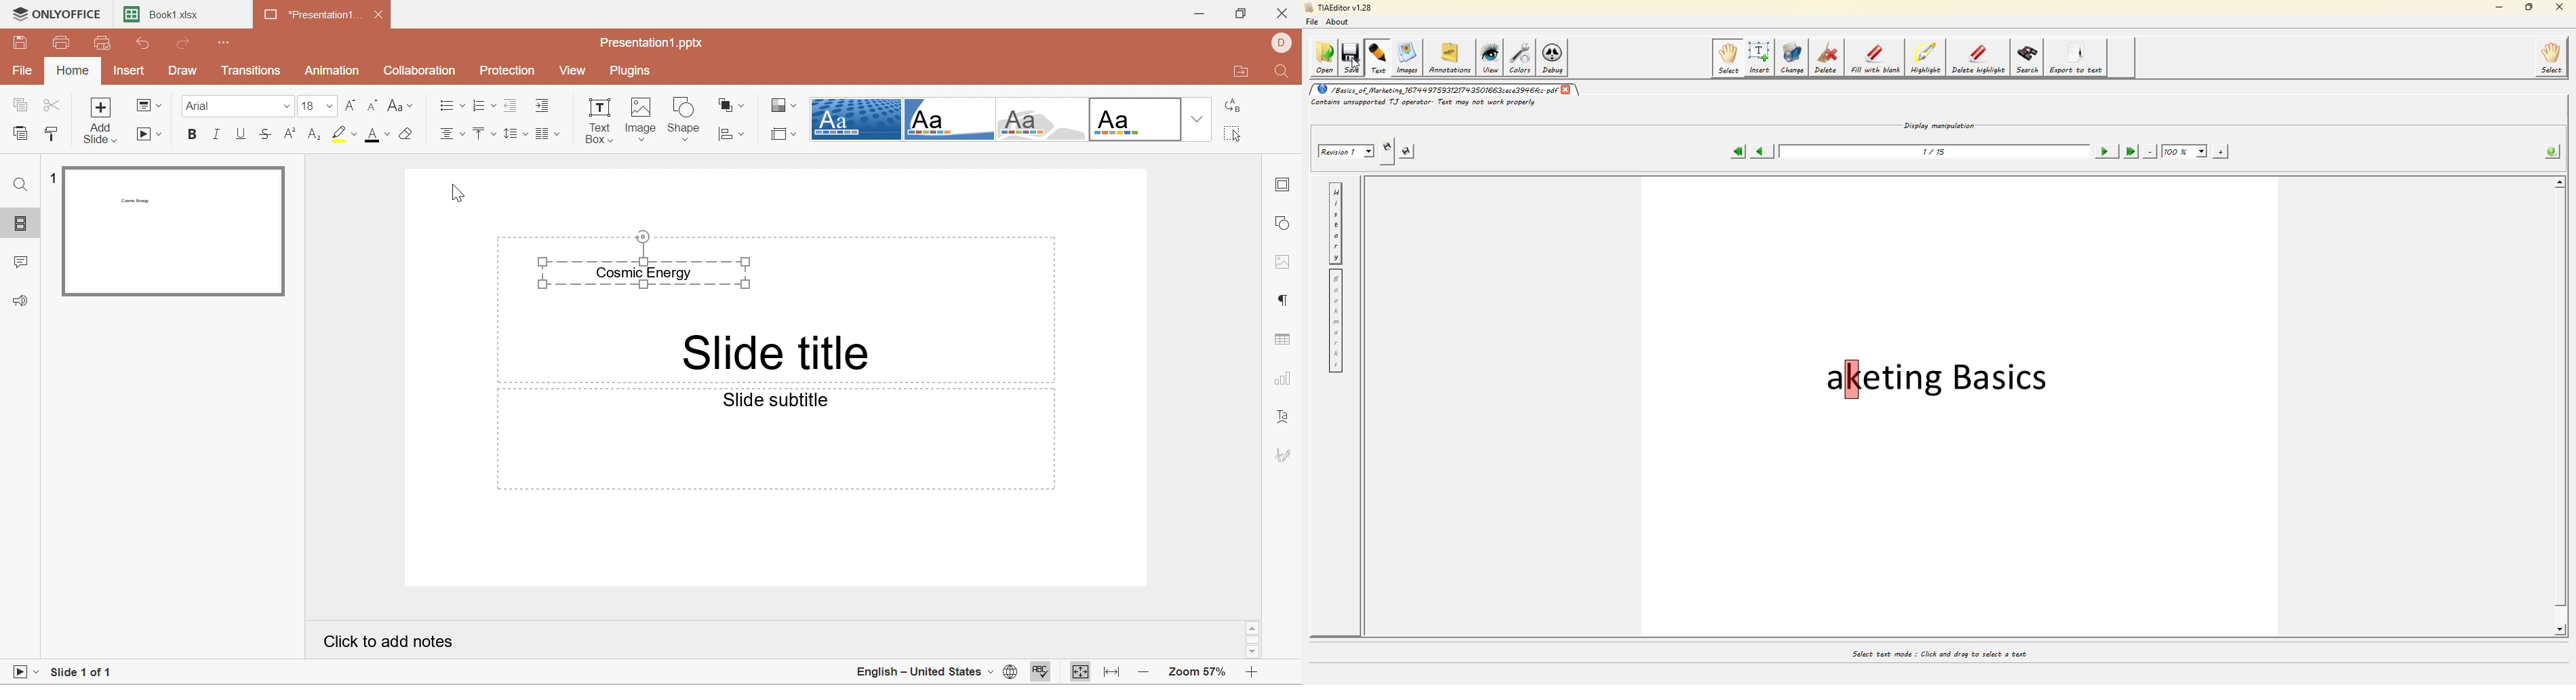 The width and height of the screenshot is (2576, 700). I want to click on Subscript, so click(315, 135).